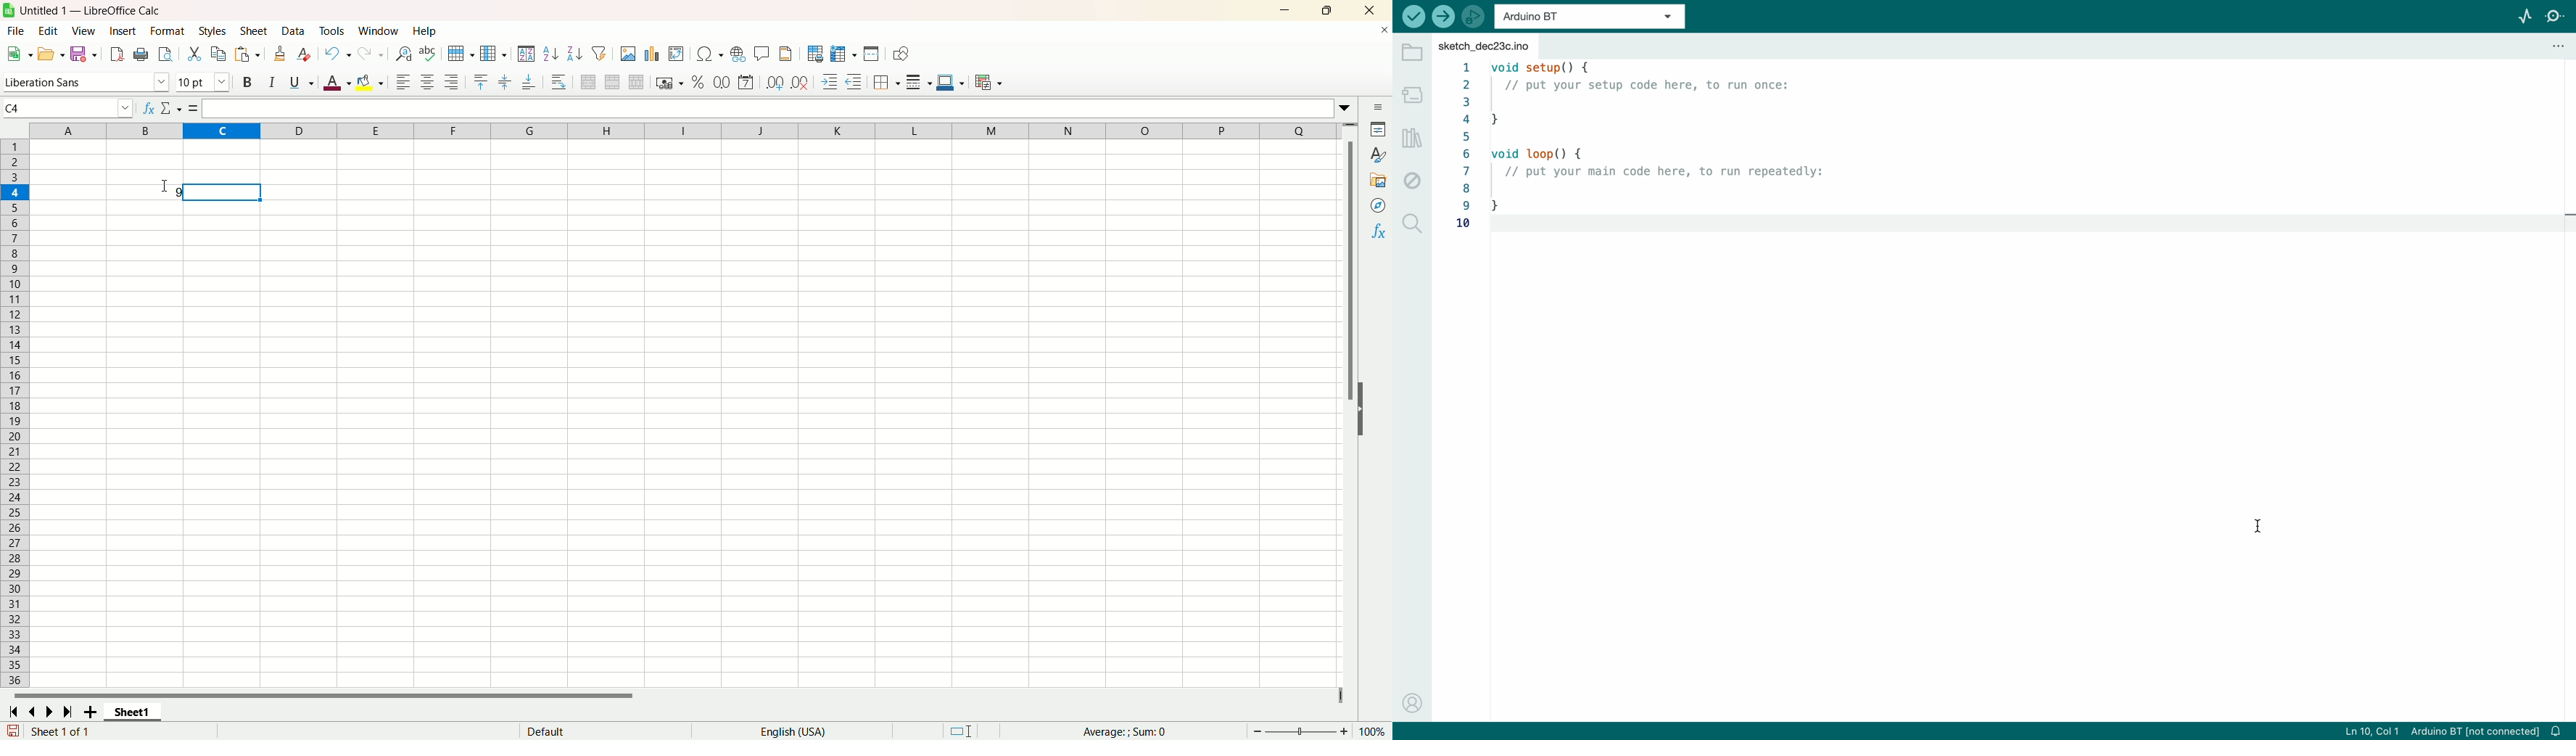  I want to click on remove decimal place, so click(800, 83).